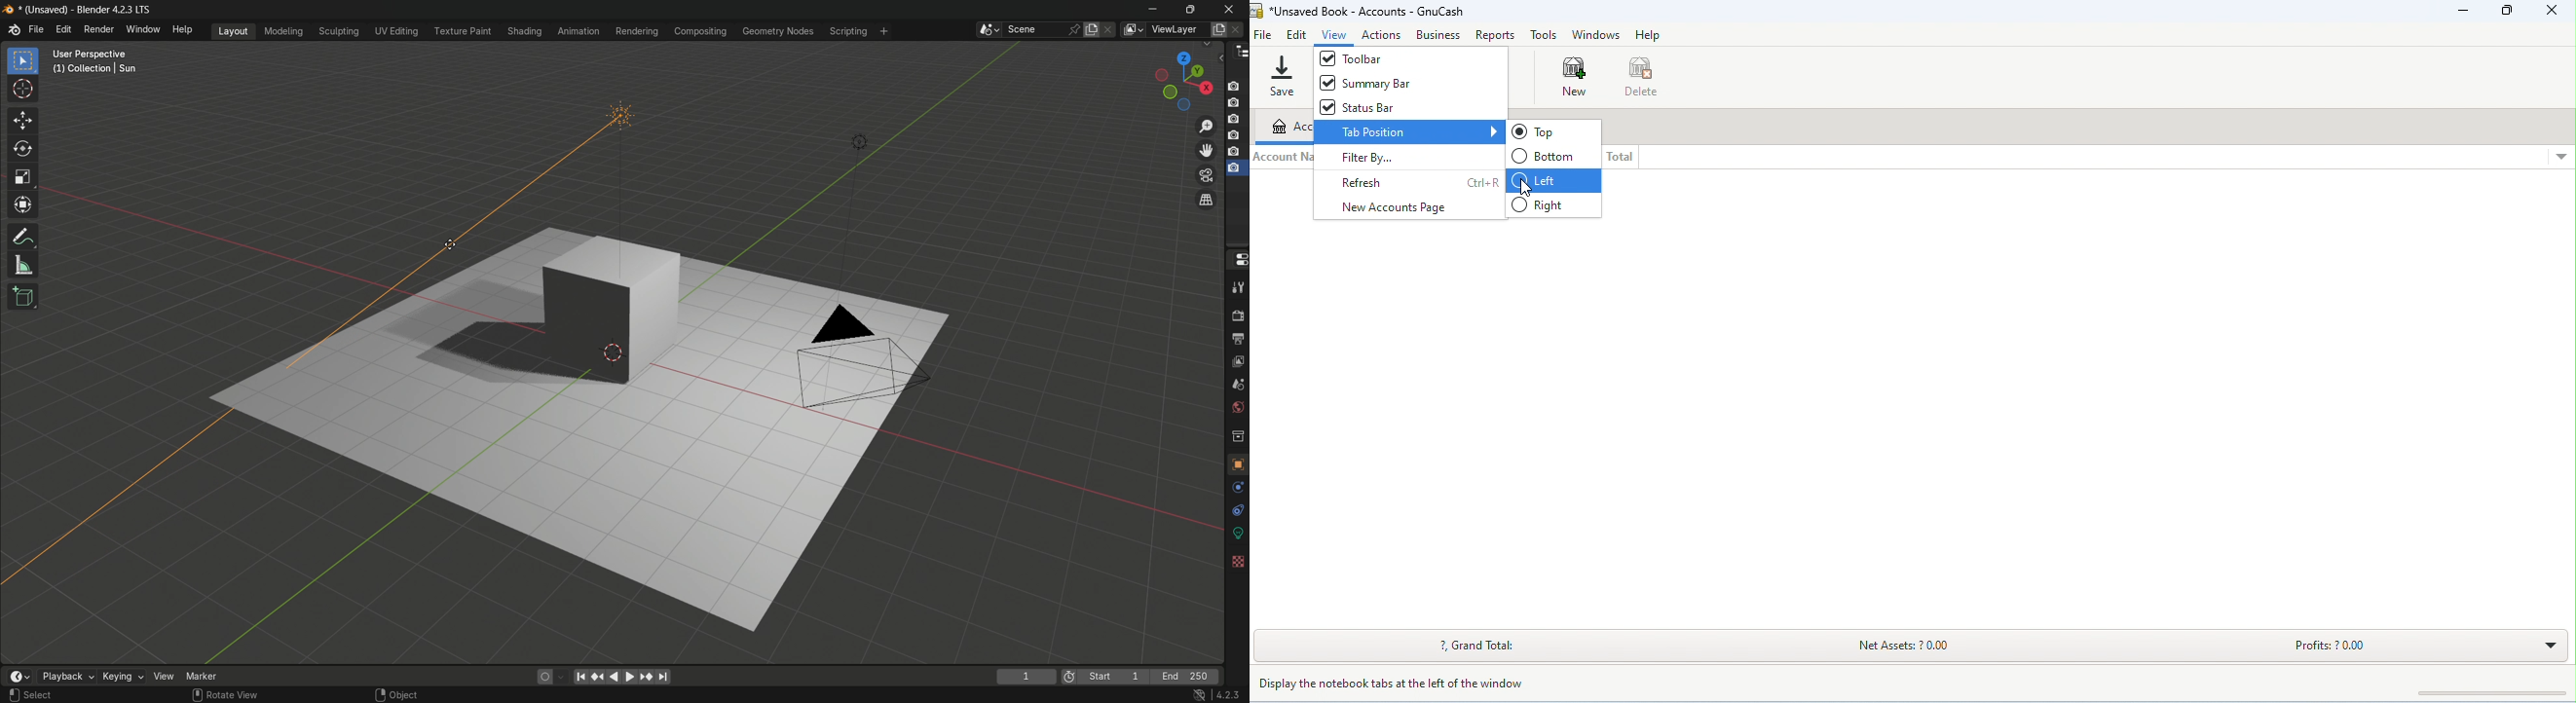 Image resolution: width=2576 pixels, height=728 pixels. What do you see at coordinates (1334, 35) in the screenshot?
I see `view` at bounding box center [1334, 35].